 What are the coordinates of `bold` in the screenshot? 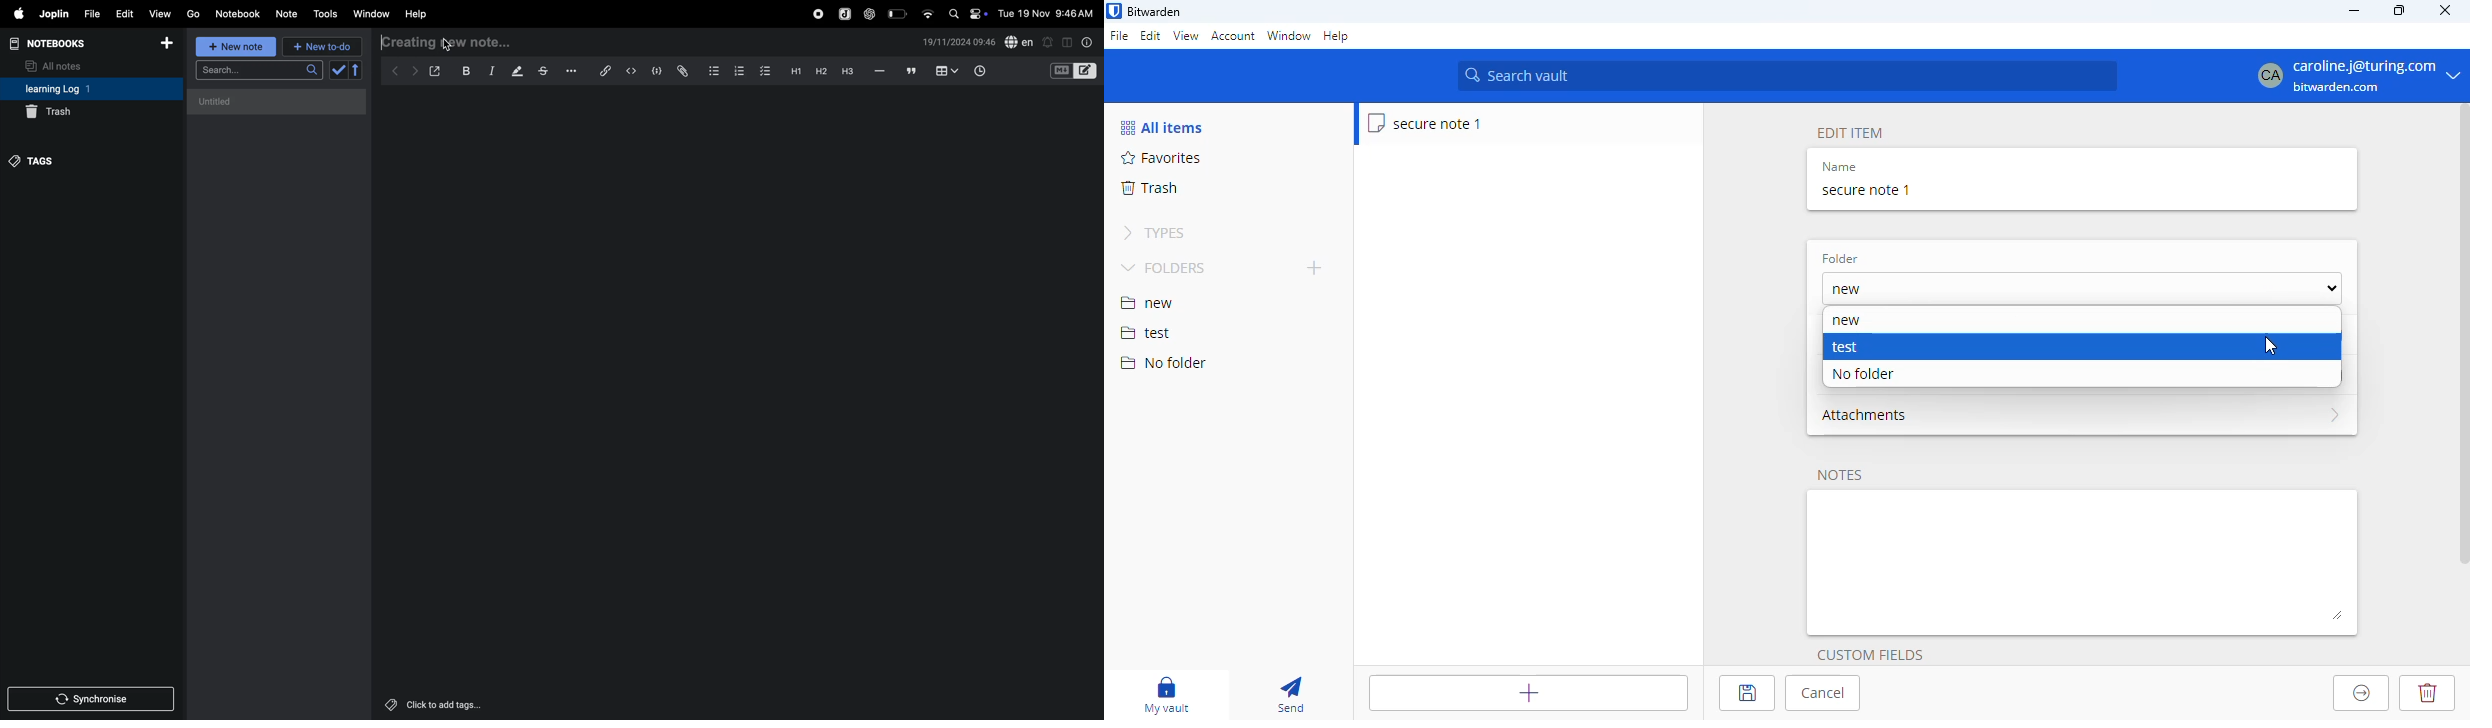 It's located at (464, 71).